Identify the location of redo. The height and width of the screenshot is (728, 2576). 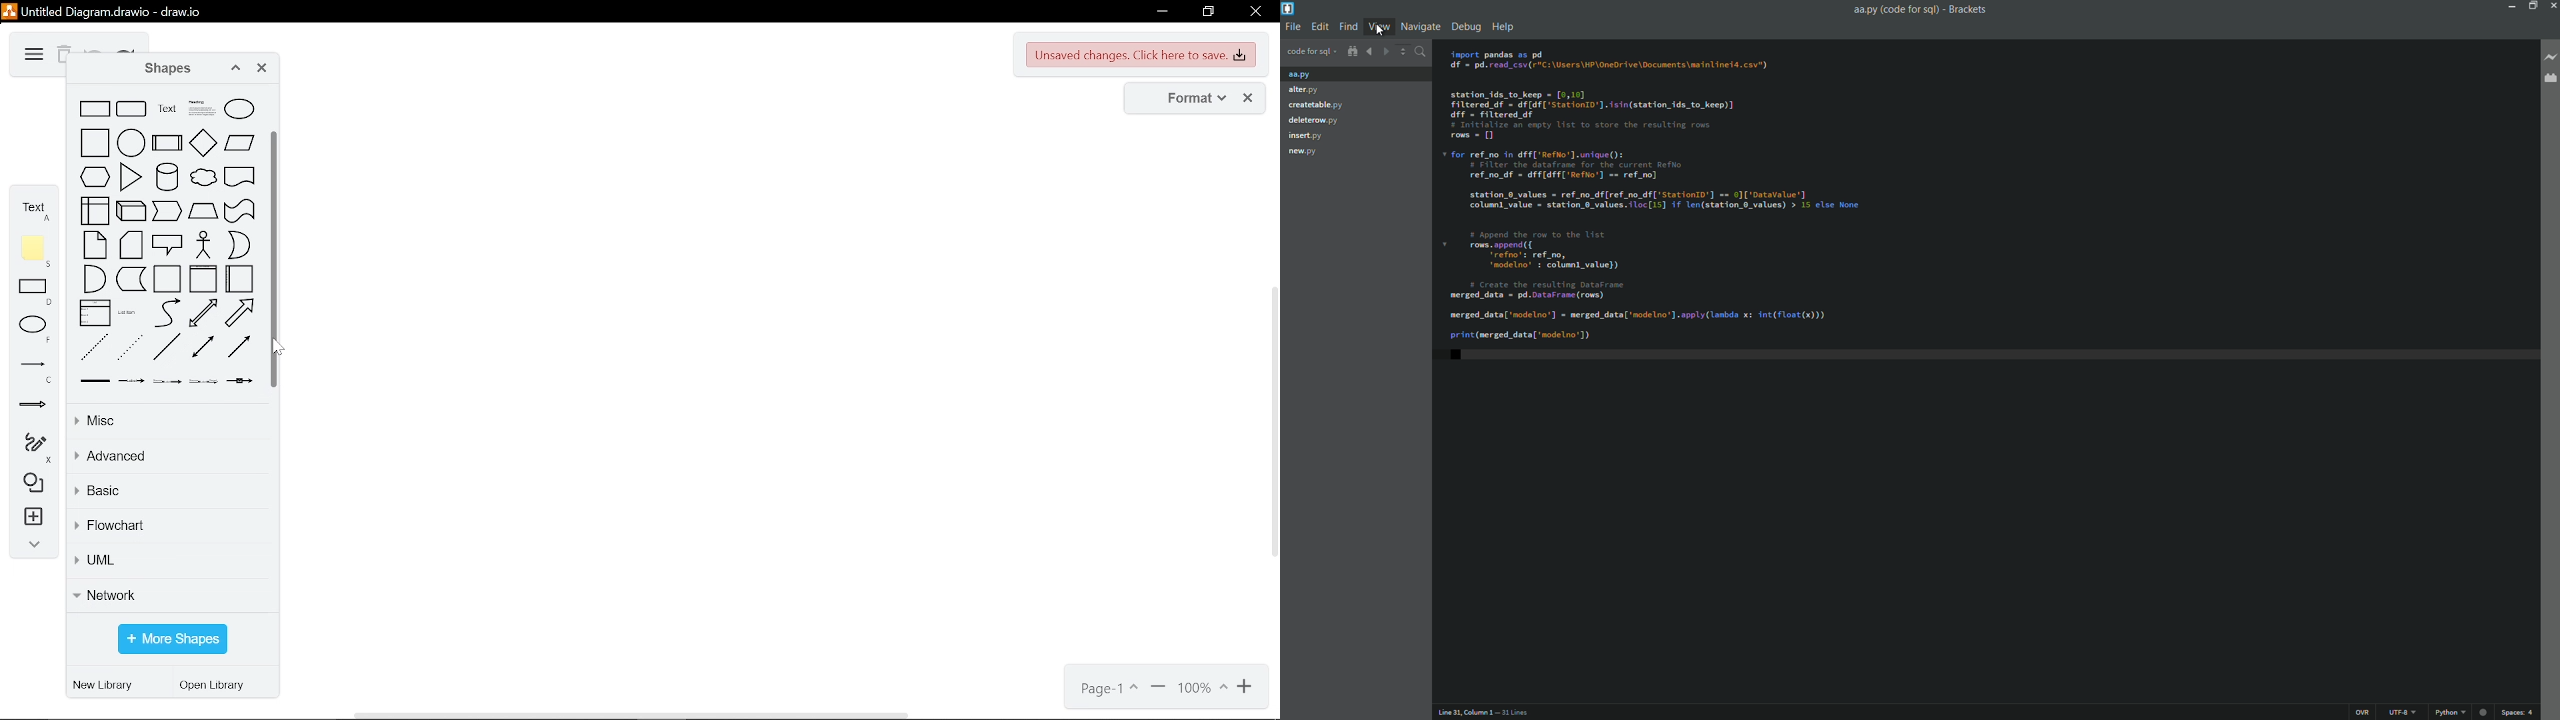
(126, 50).